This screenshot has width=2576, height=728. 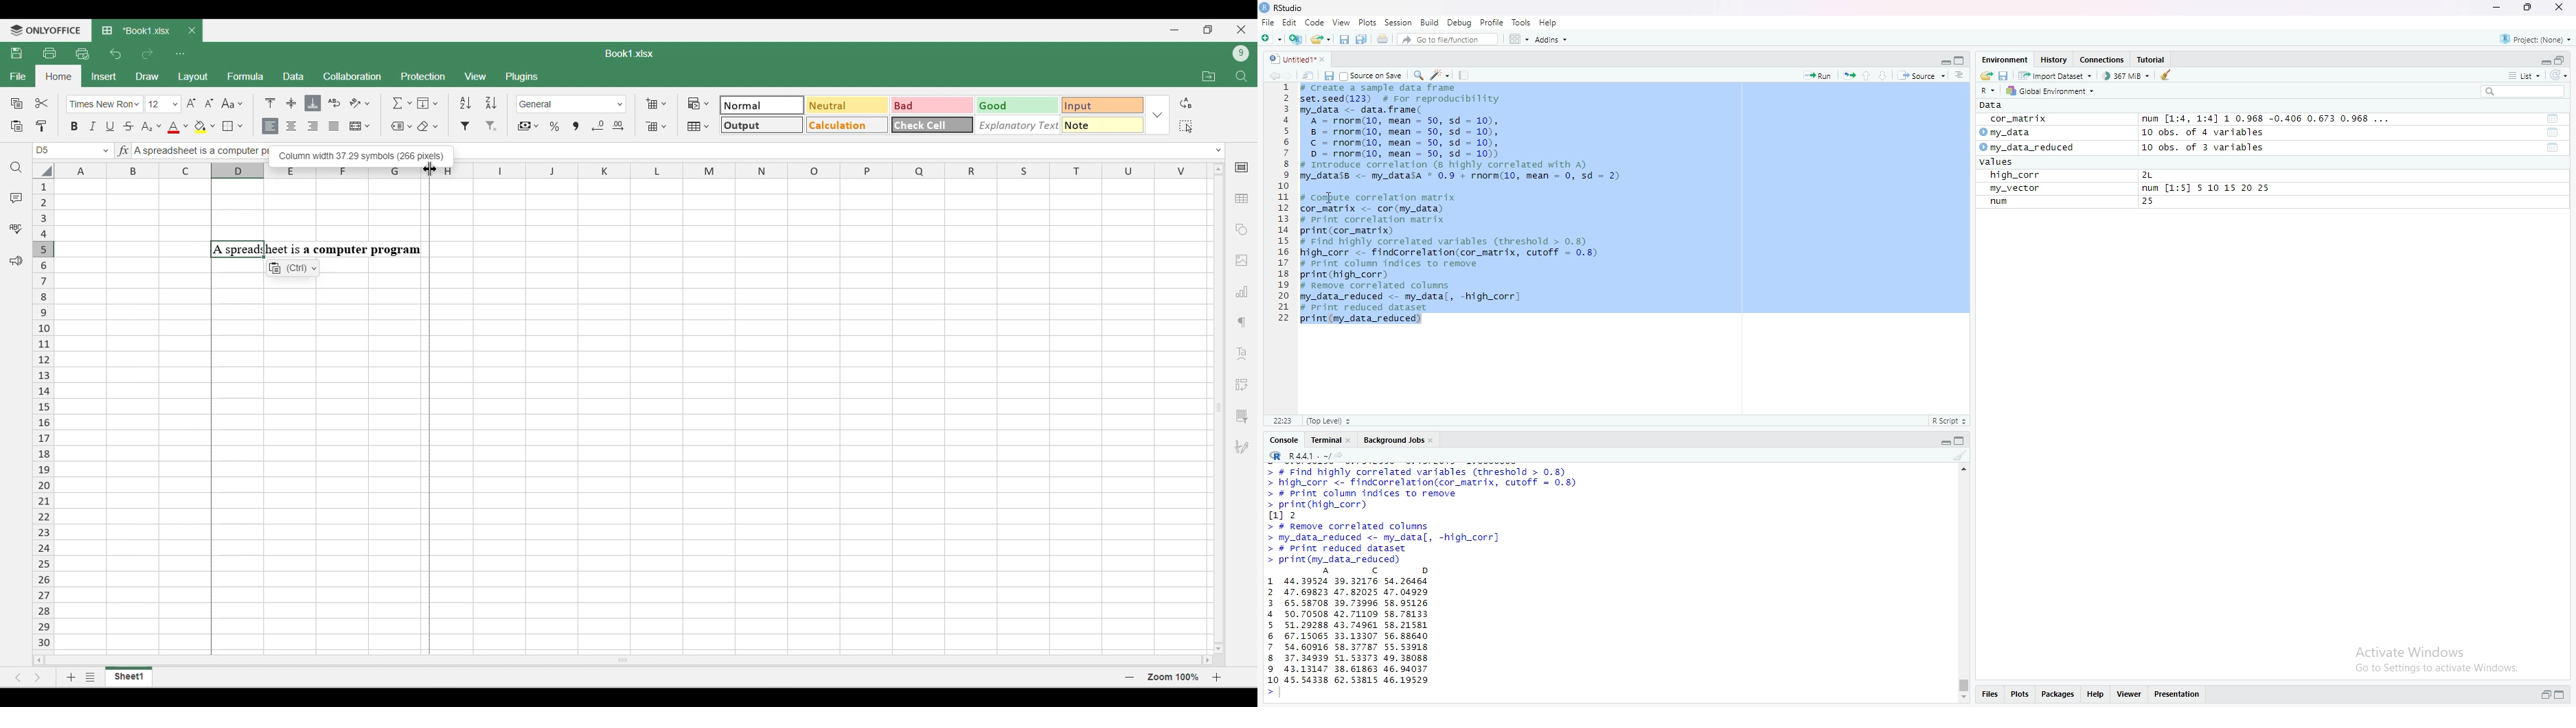 I want to click on share, so click(x=1310, y=76).